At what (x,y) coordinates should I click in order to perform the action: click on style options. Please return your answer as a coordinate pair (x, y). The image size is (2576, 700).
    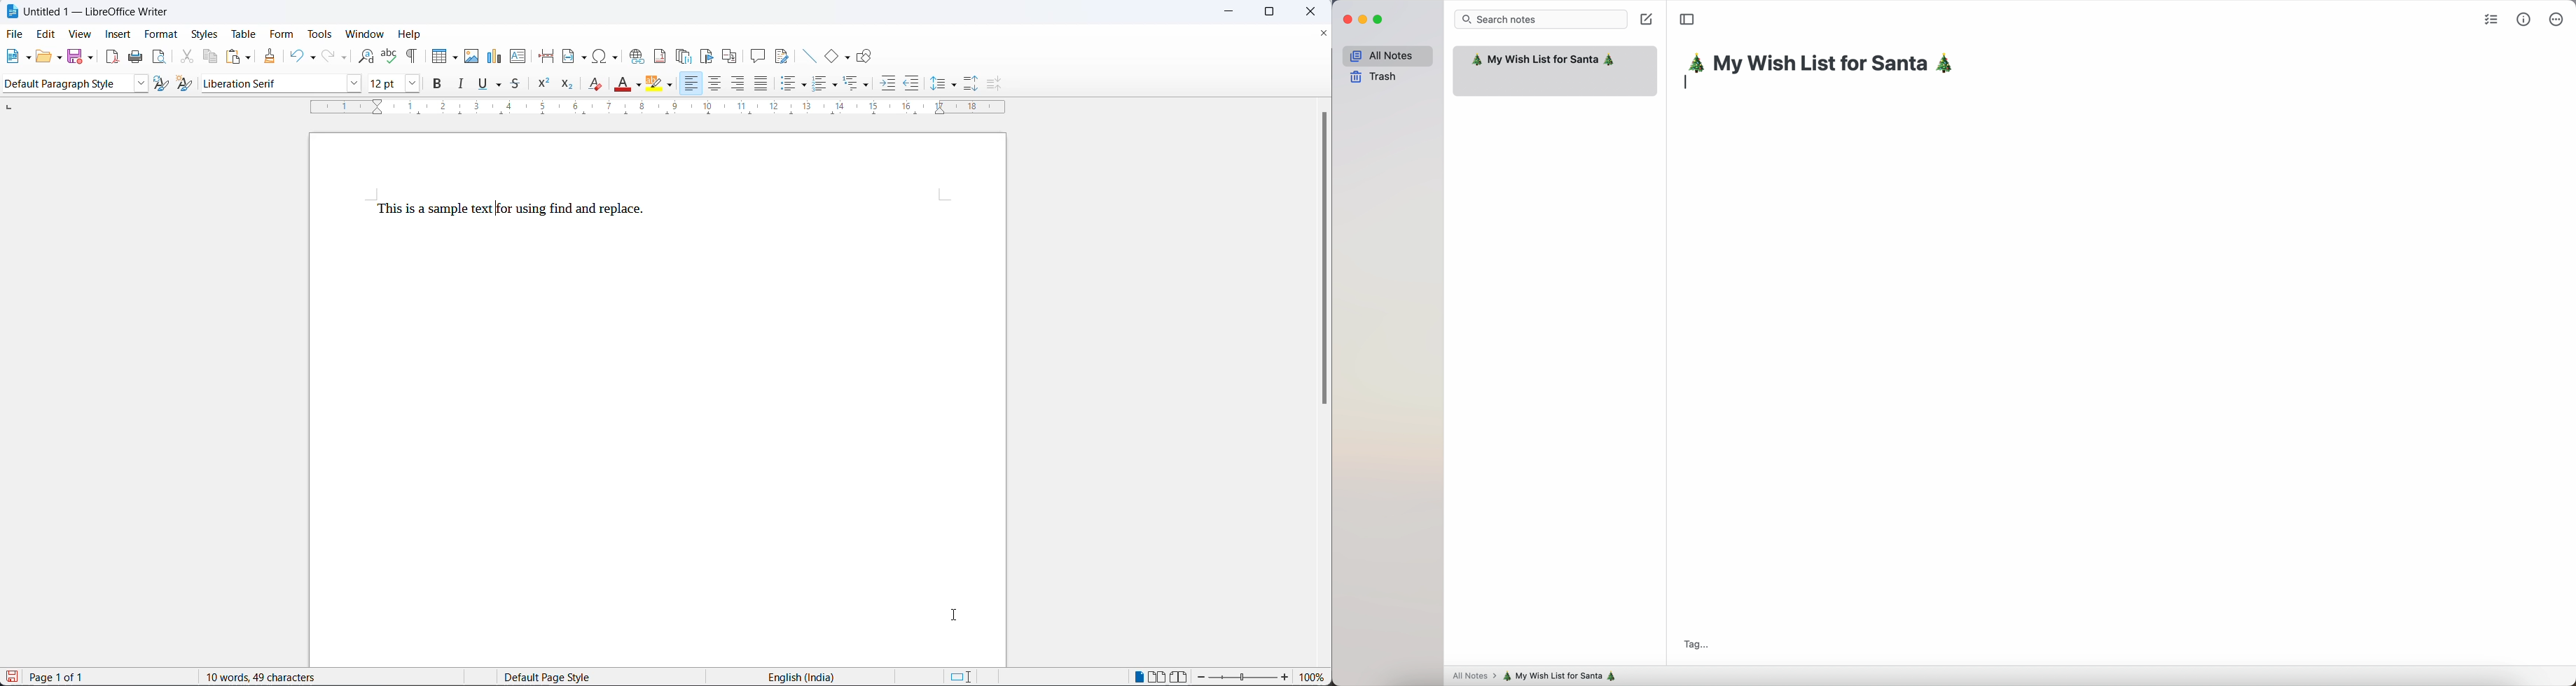
    Looking at the image, I should click on (137, 84).